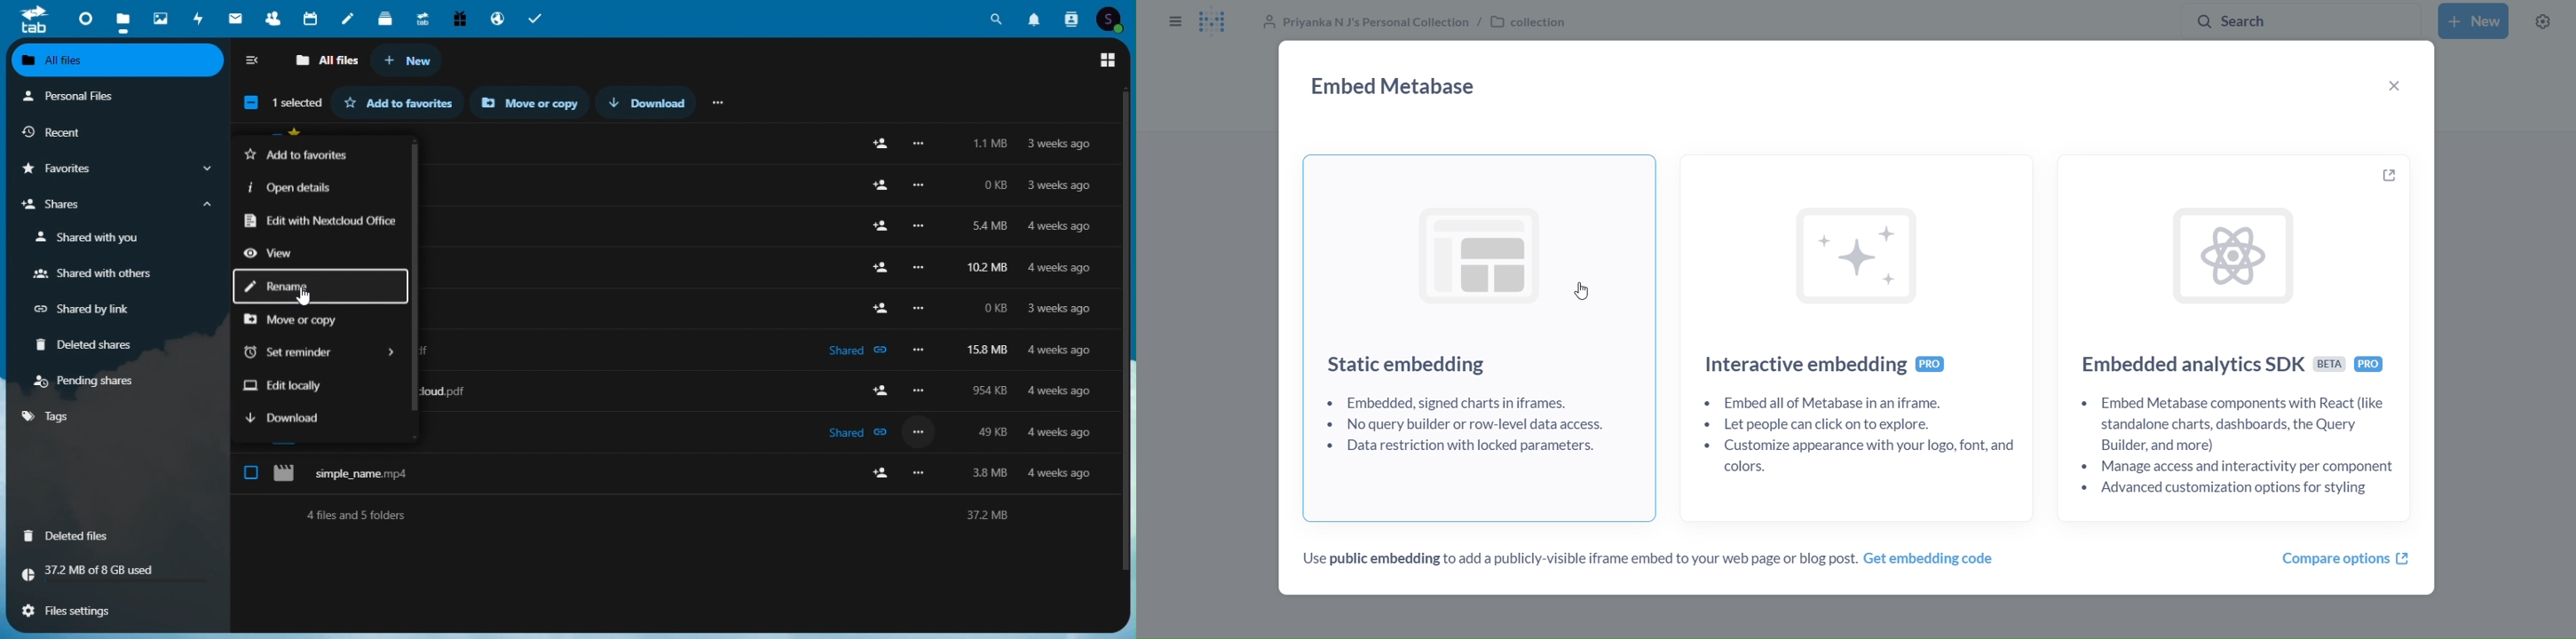  I want to click on Move or Copy, so click(536, 103).